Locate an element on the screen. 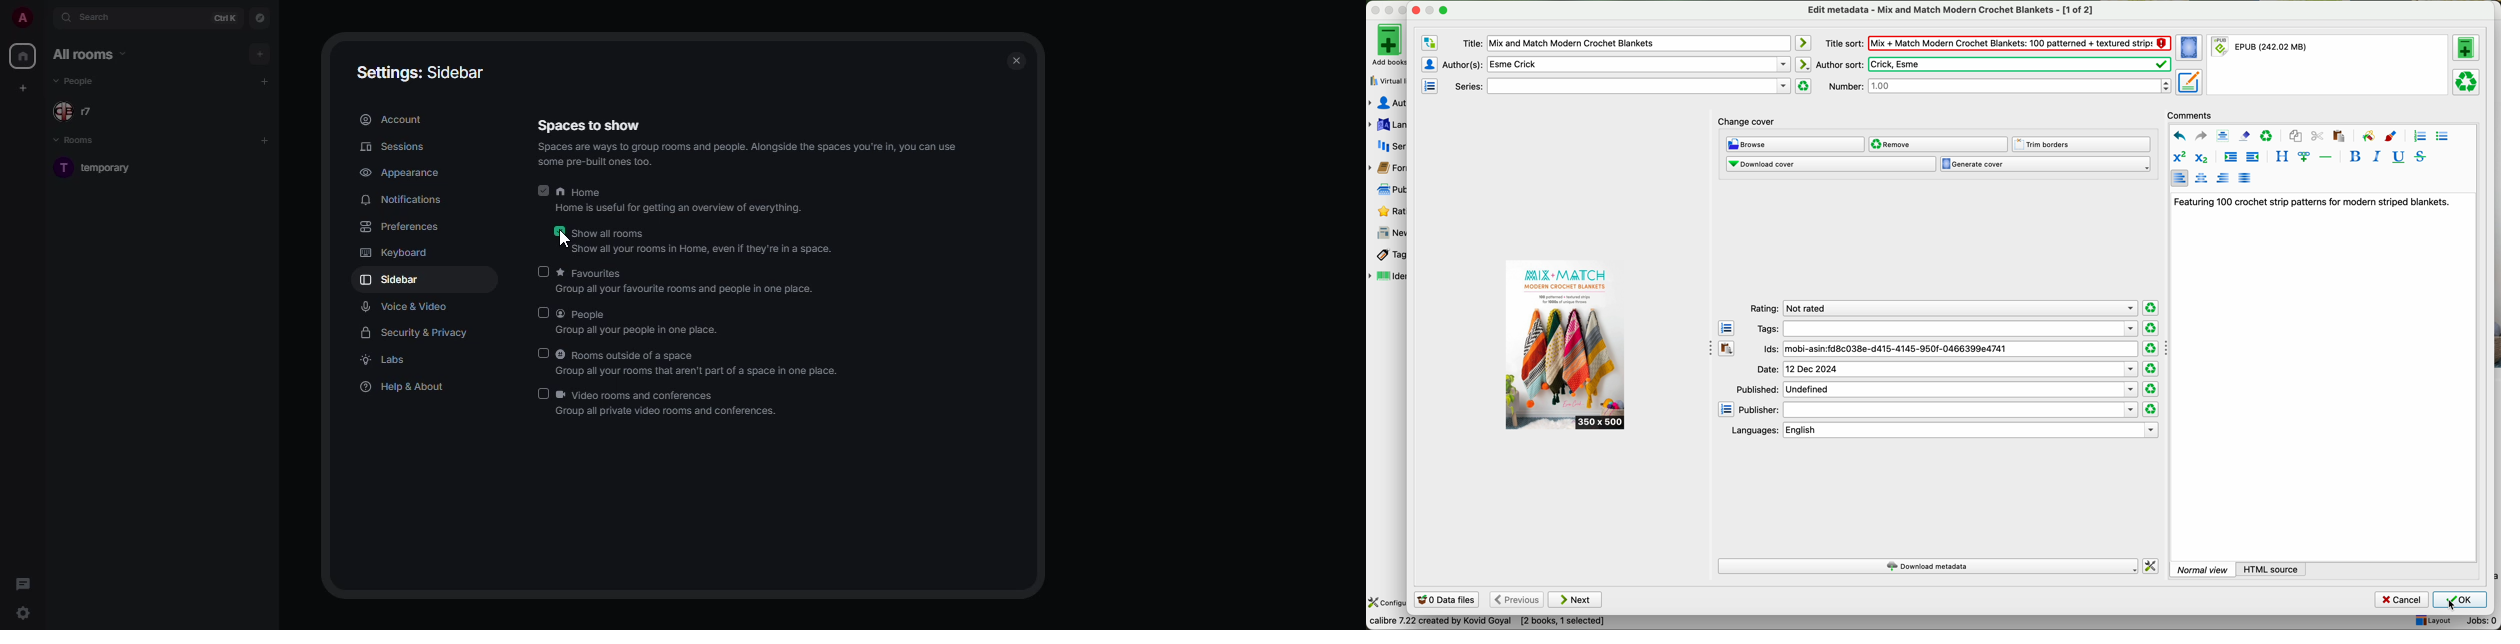 Image resolution: width=2520 pixels, height=644 pixels. disable minimize window is located at coordinates (1433, 9).